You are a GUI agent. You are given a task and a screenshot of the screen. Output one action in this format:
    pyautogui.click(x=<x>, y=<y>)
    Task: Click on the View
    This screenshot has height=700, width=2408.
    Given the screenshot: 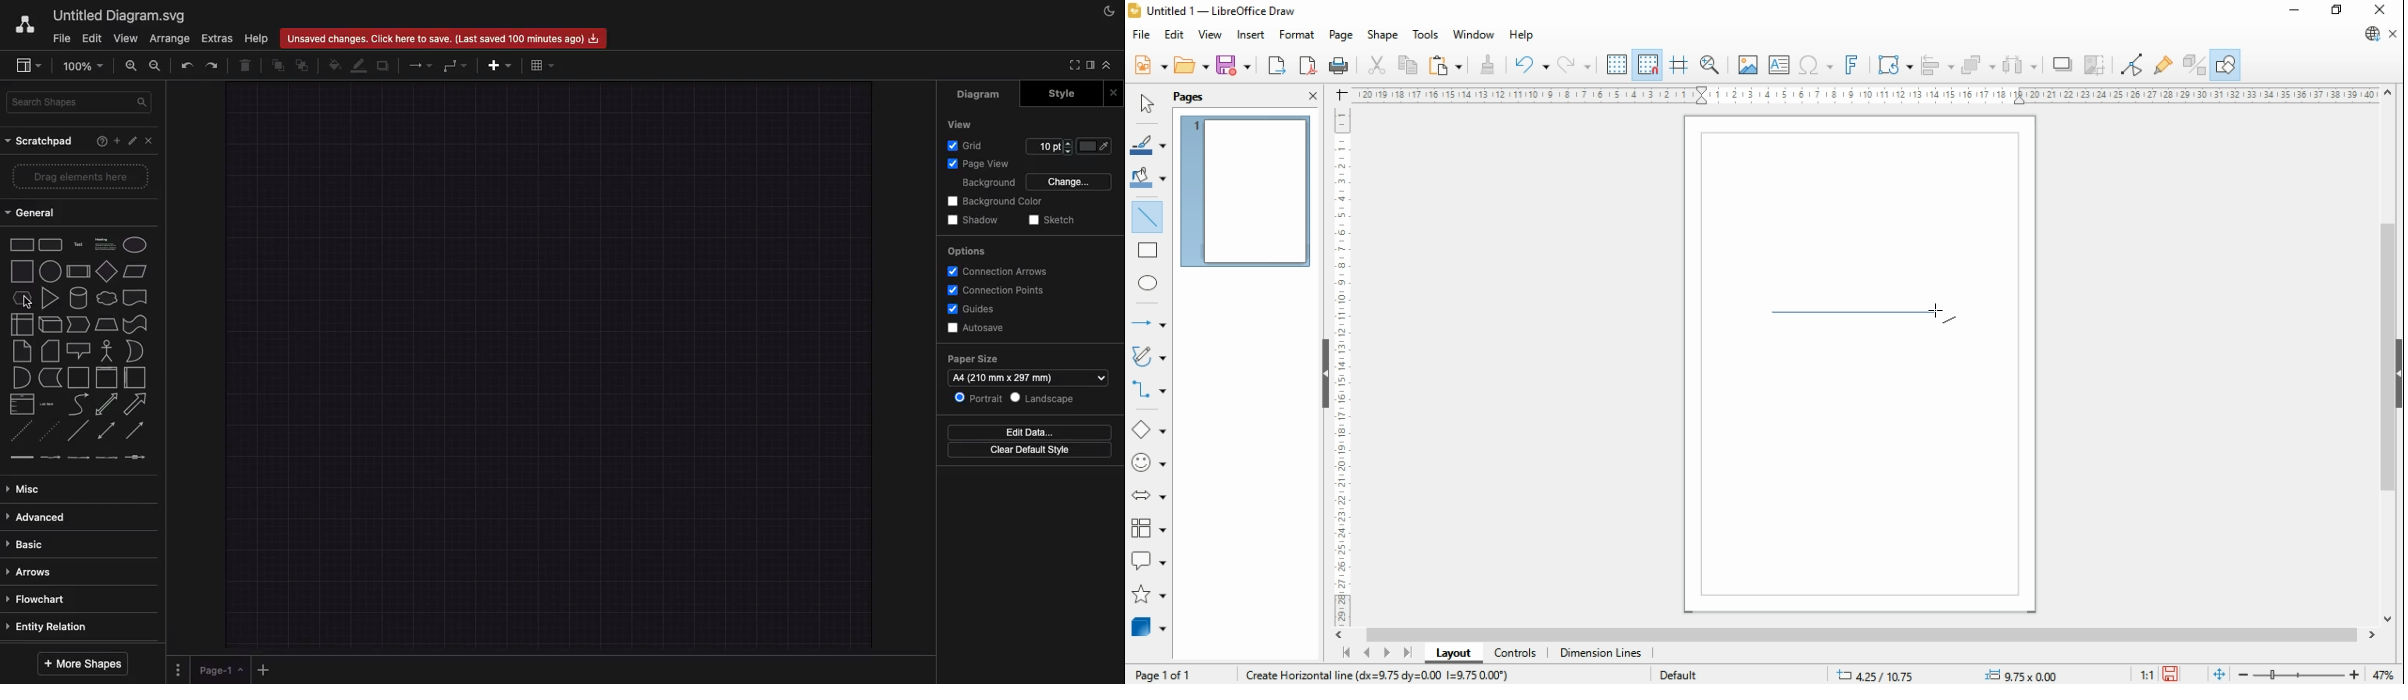 What is the action you would take?
    pyautogui.click(x=126, y=39)
    